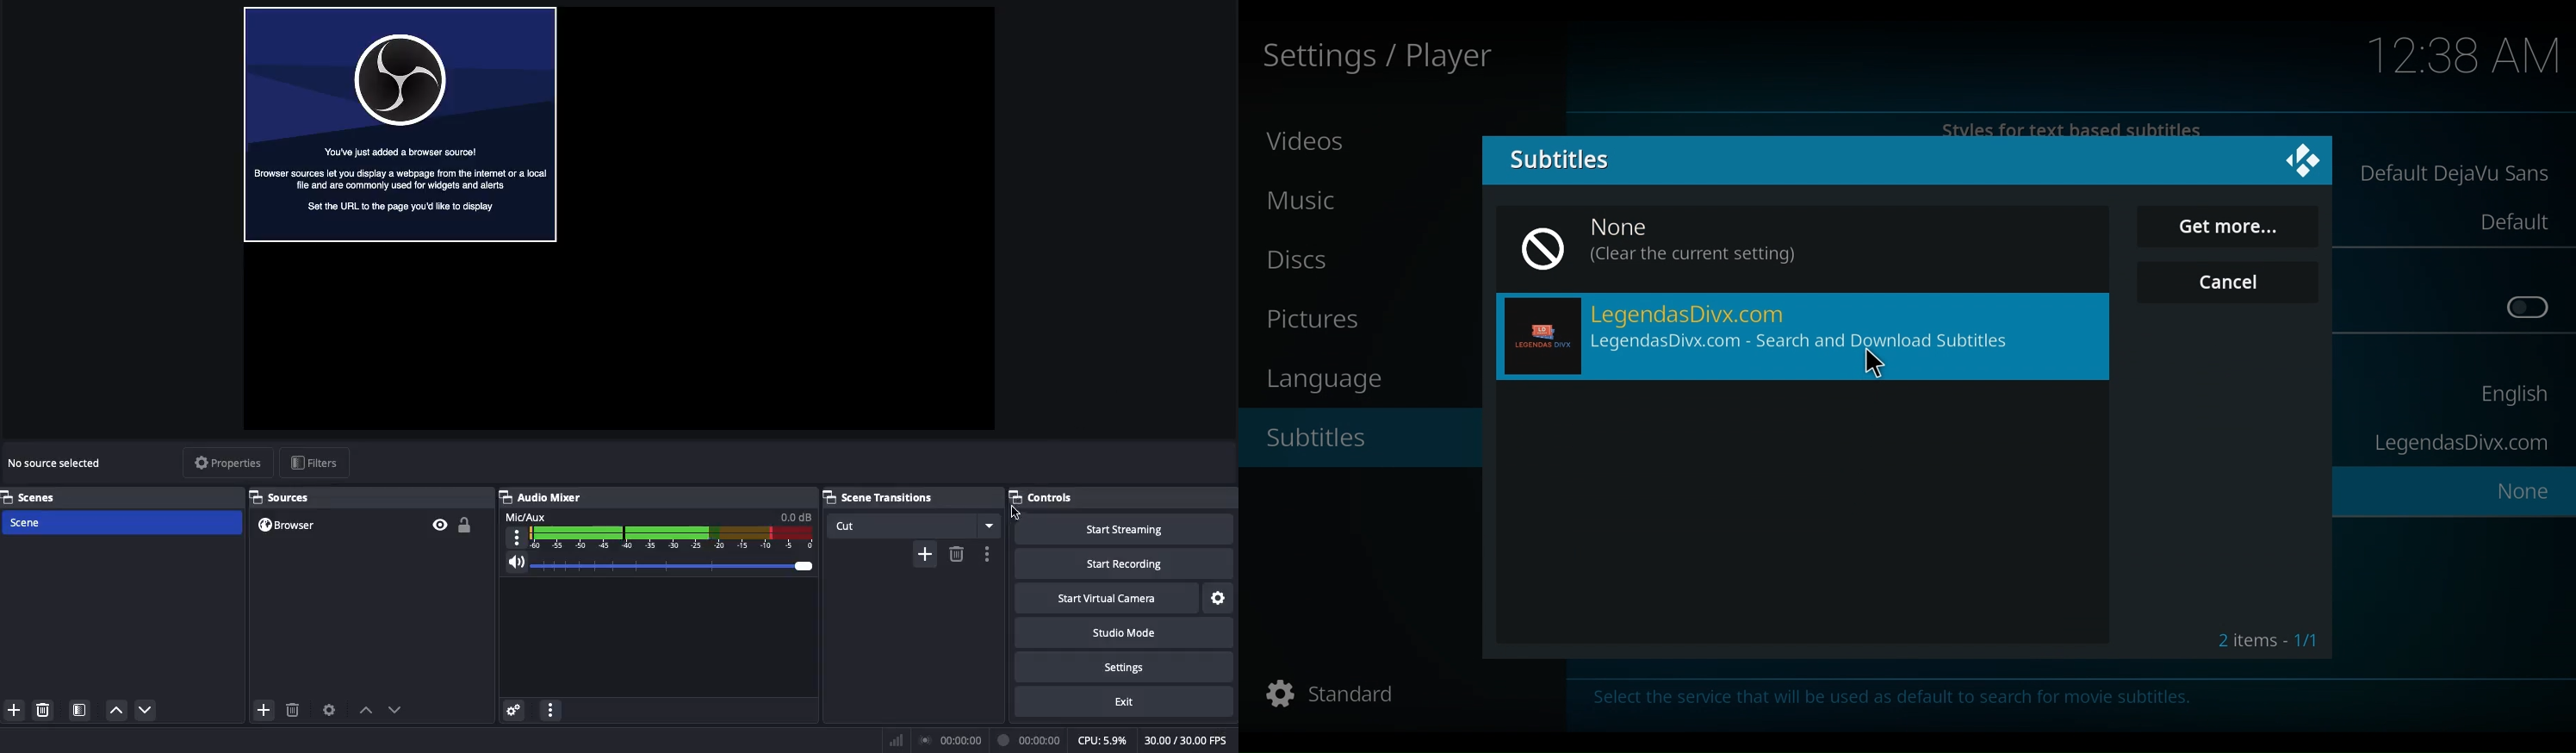 The image size is (2576, 756). I want to click on Music, so click(1308, 201).